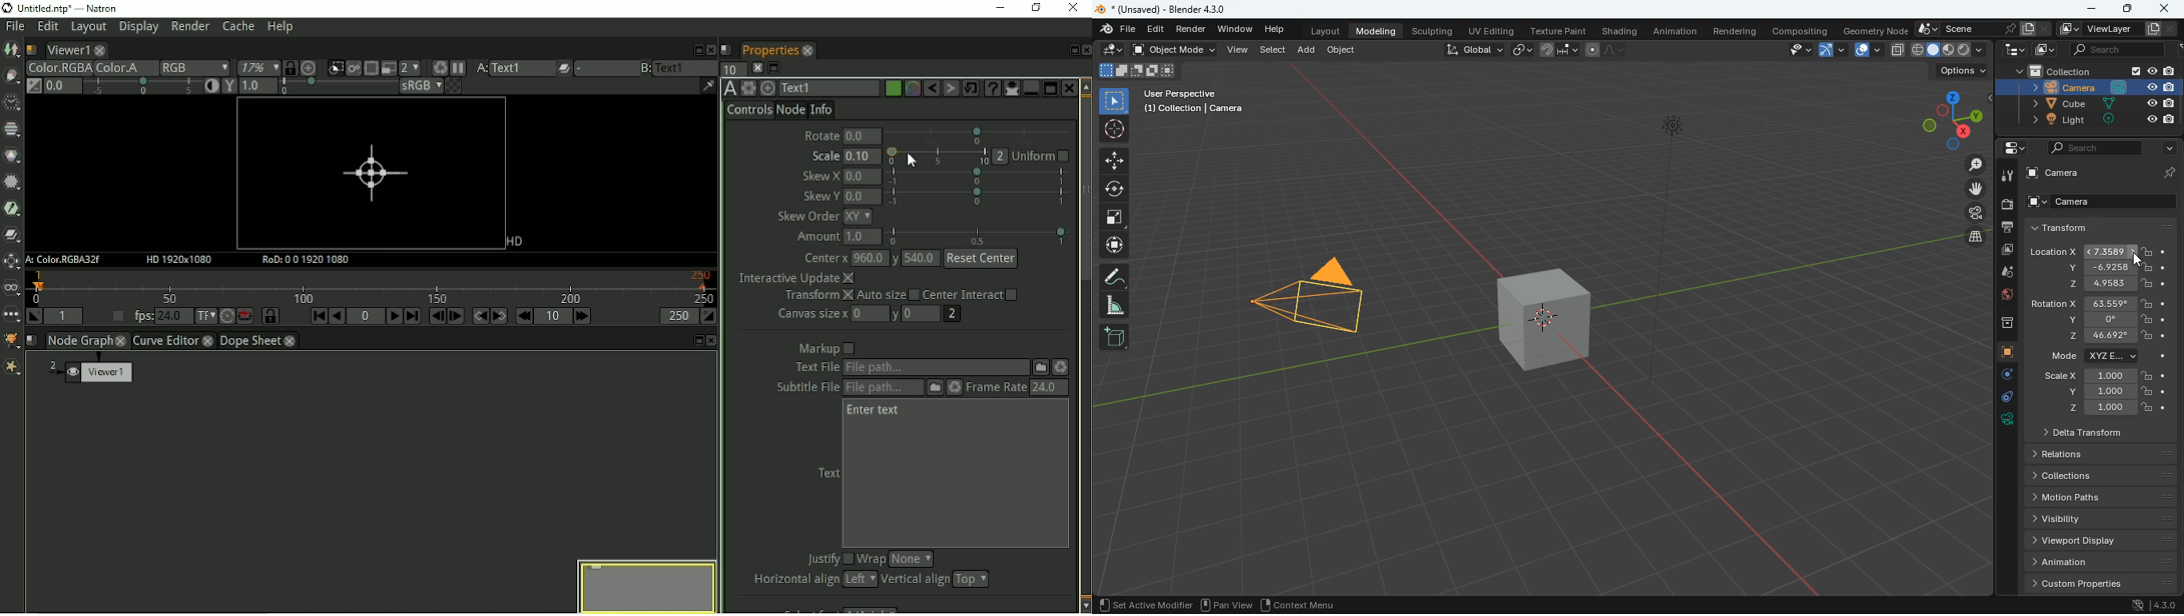 The height and width of the screenshot is (616, 2184). Describe the element at coordinates (2104, 340) in the screenshot. I see `z` at that location.